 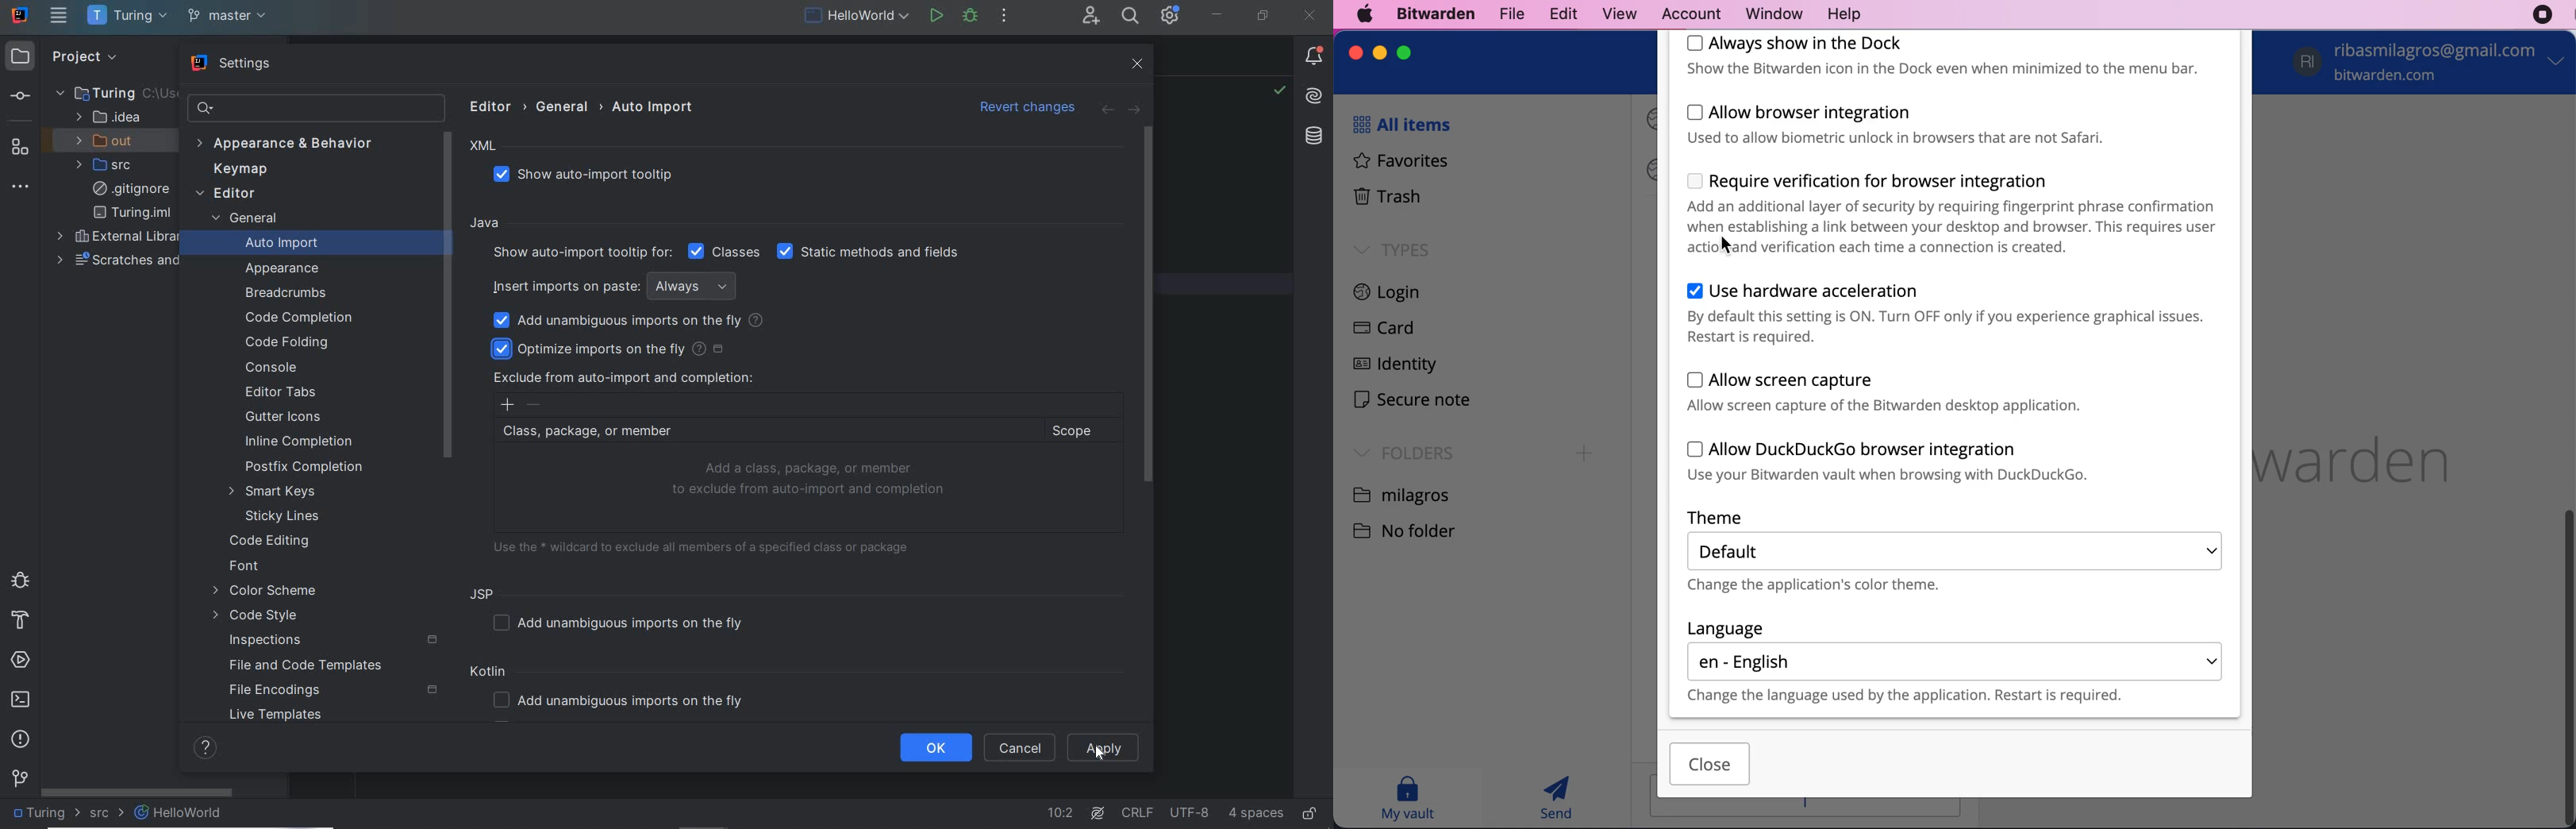 What do you see at coordinates (126, 17) in the screenshot?
I see `Turing(project name)` at bounding box center [126, 17].